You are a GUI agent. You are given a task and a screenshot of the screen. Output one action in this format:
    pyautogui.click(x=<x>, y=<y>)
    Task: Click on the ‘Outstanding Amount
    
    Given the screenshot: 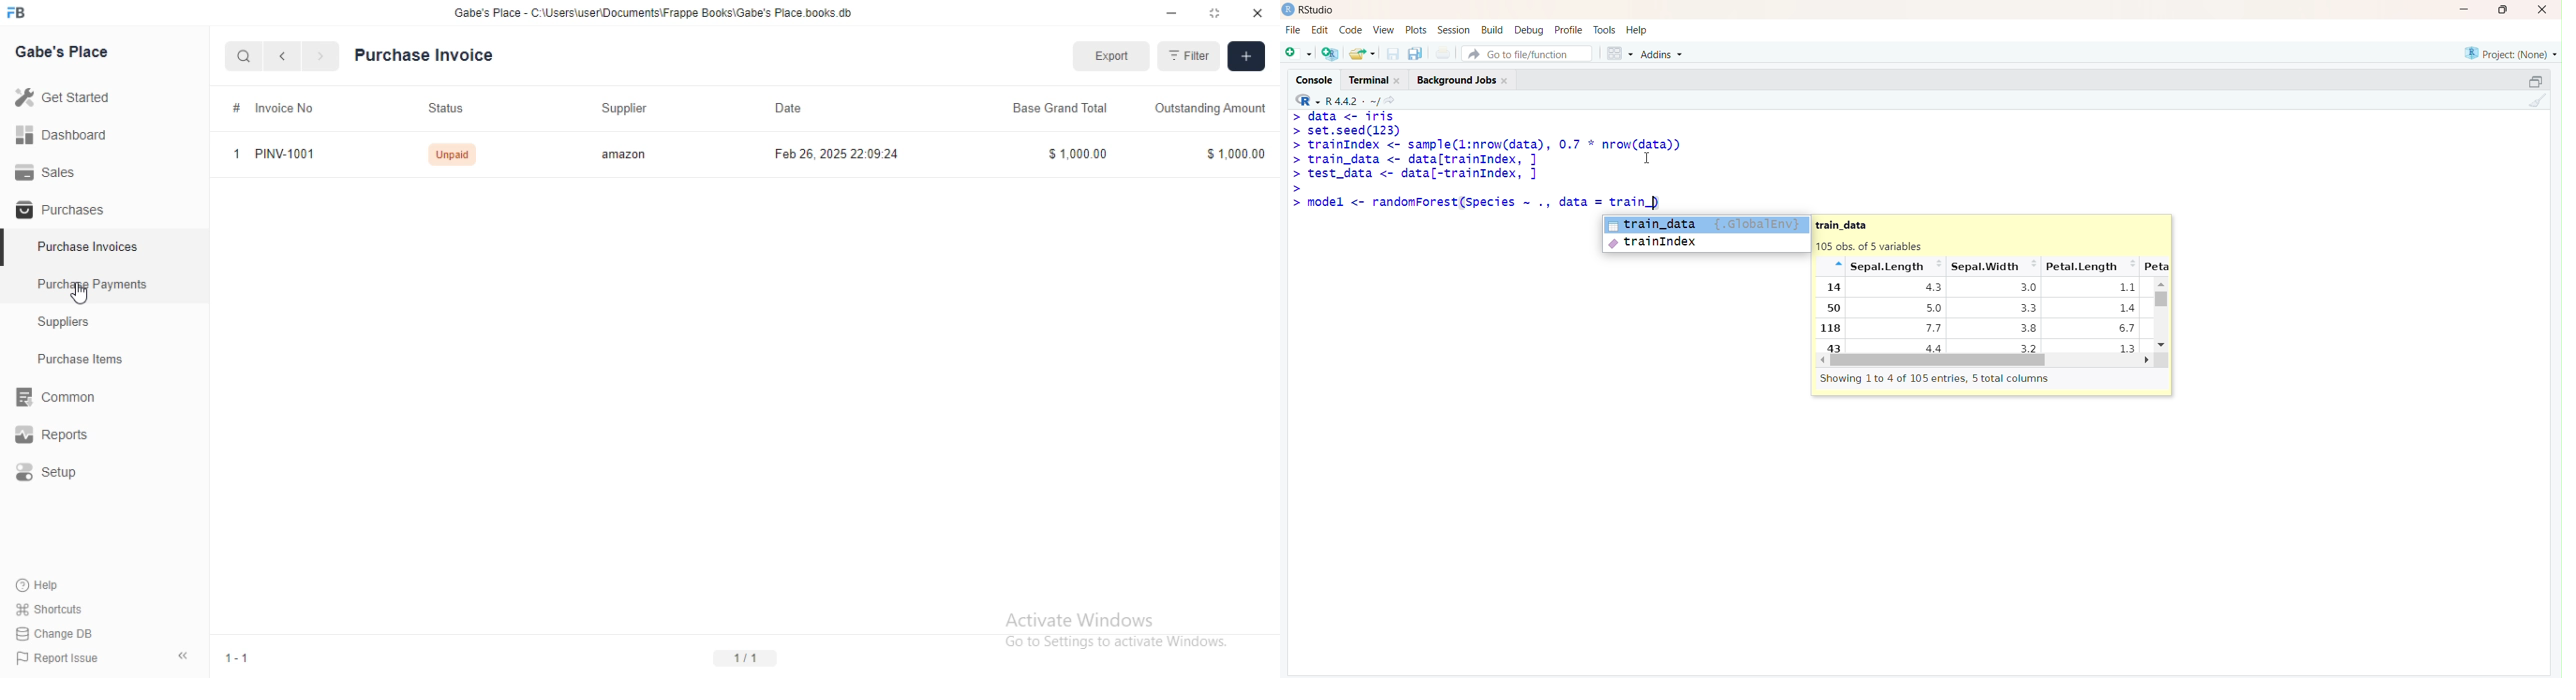 What is the action you would take?
    pyautogui.click(x=1212, y=109)
    